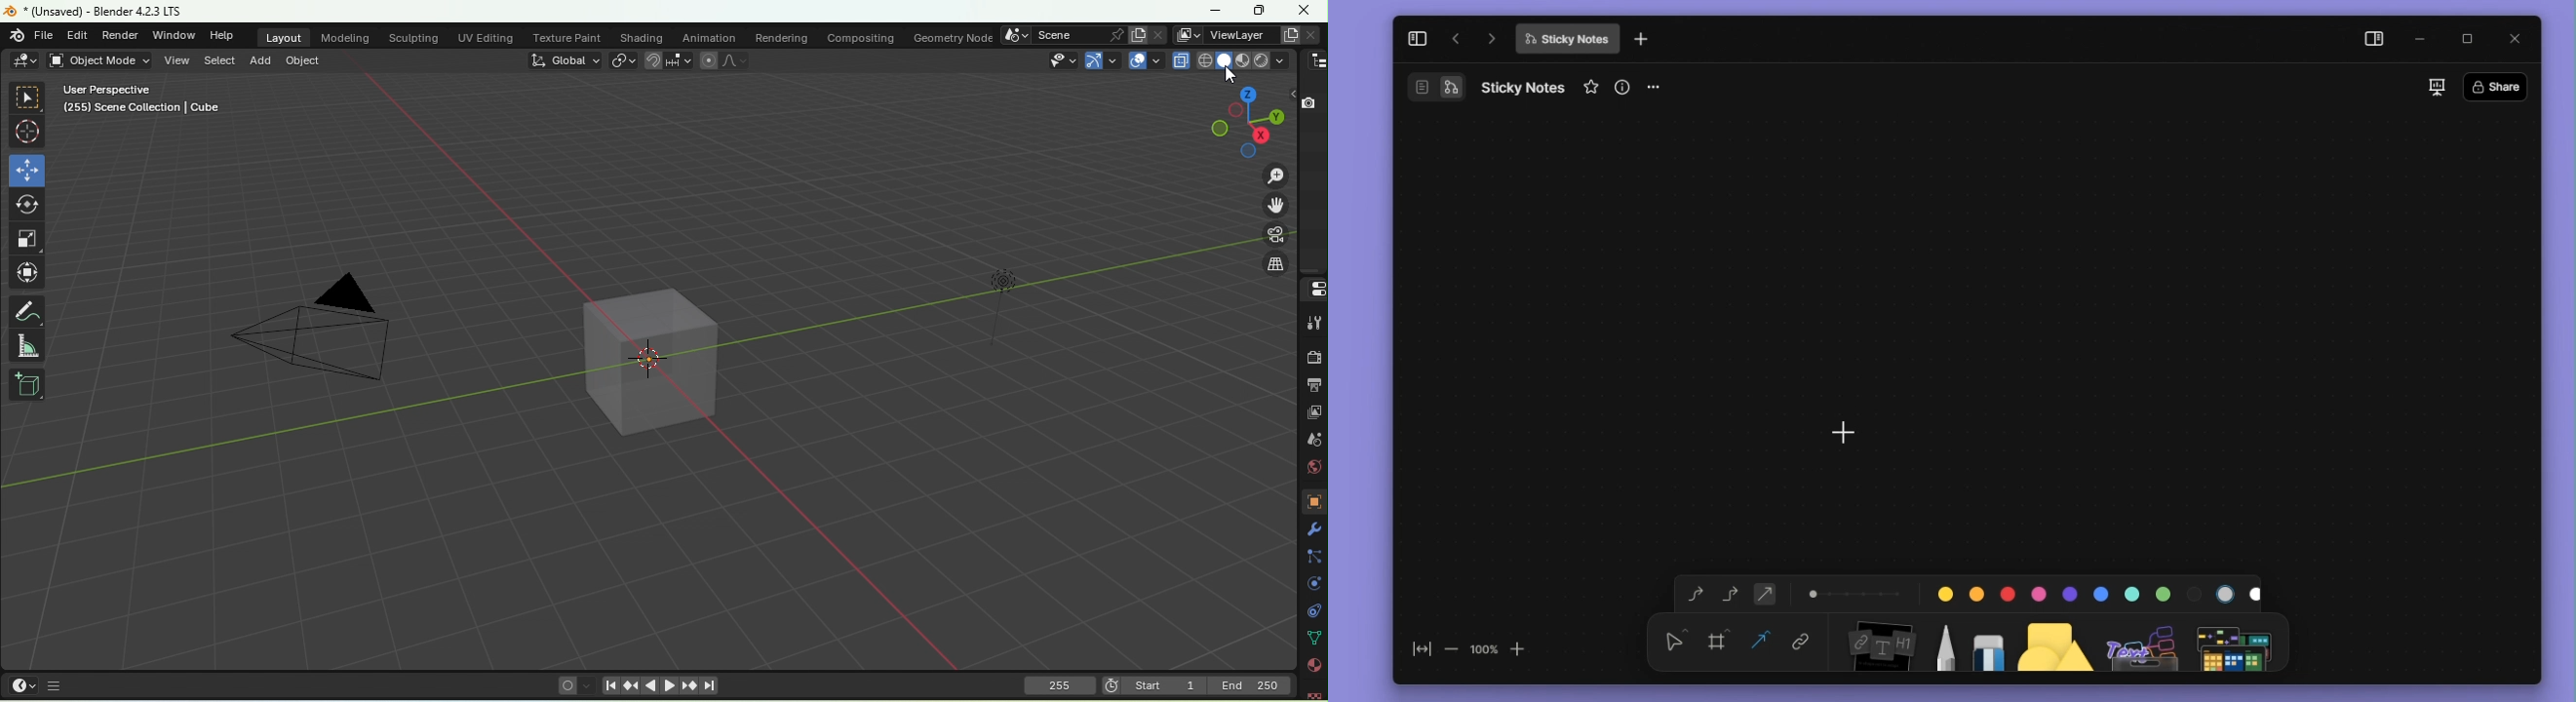  I want to click on Move, so click(25, 171).